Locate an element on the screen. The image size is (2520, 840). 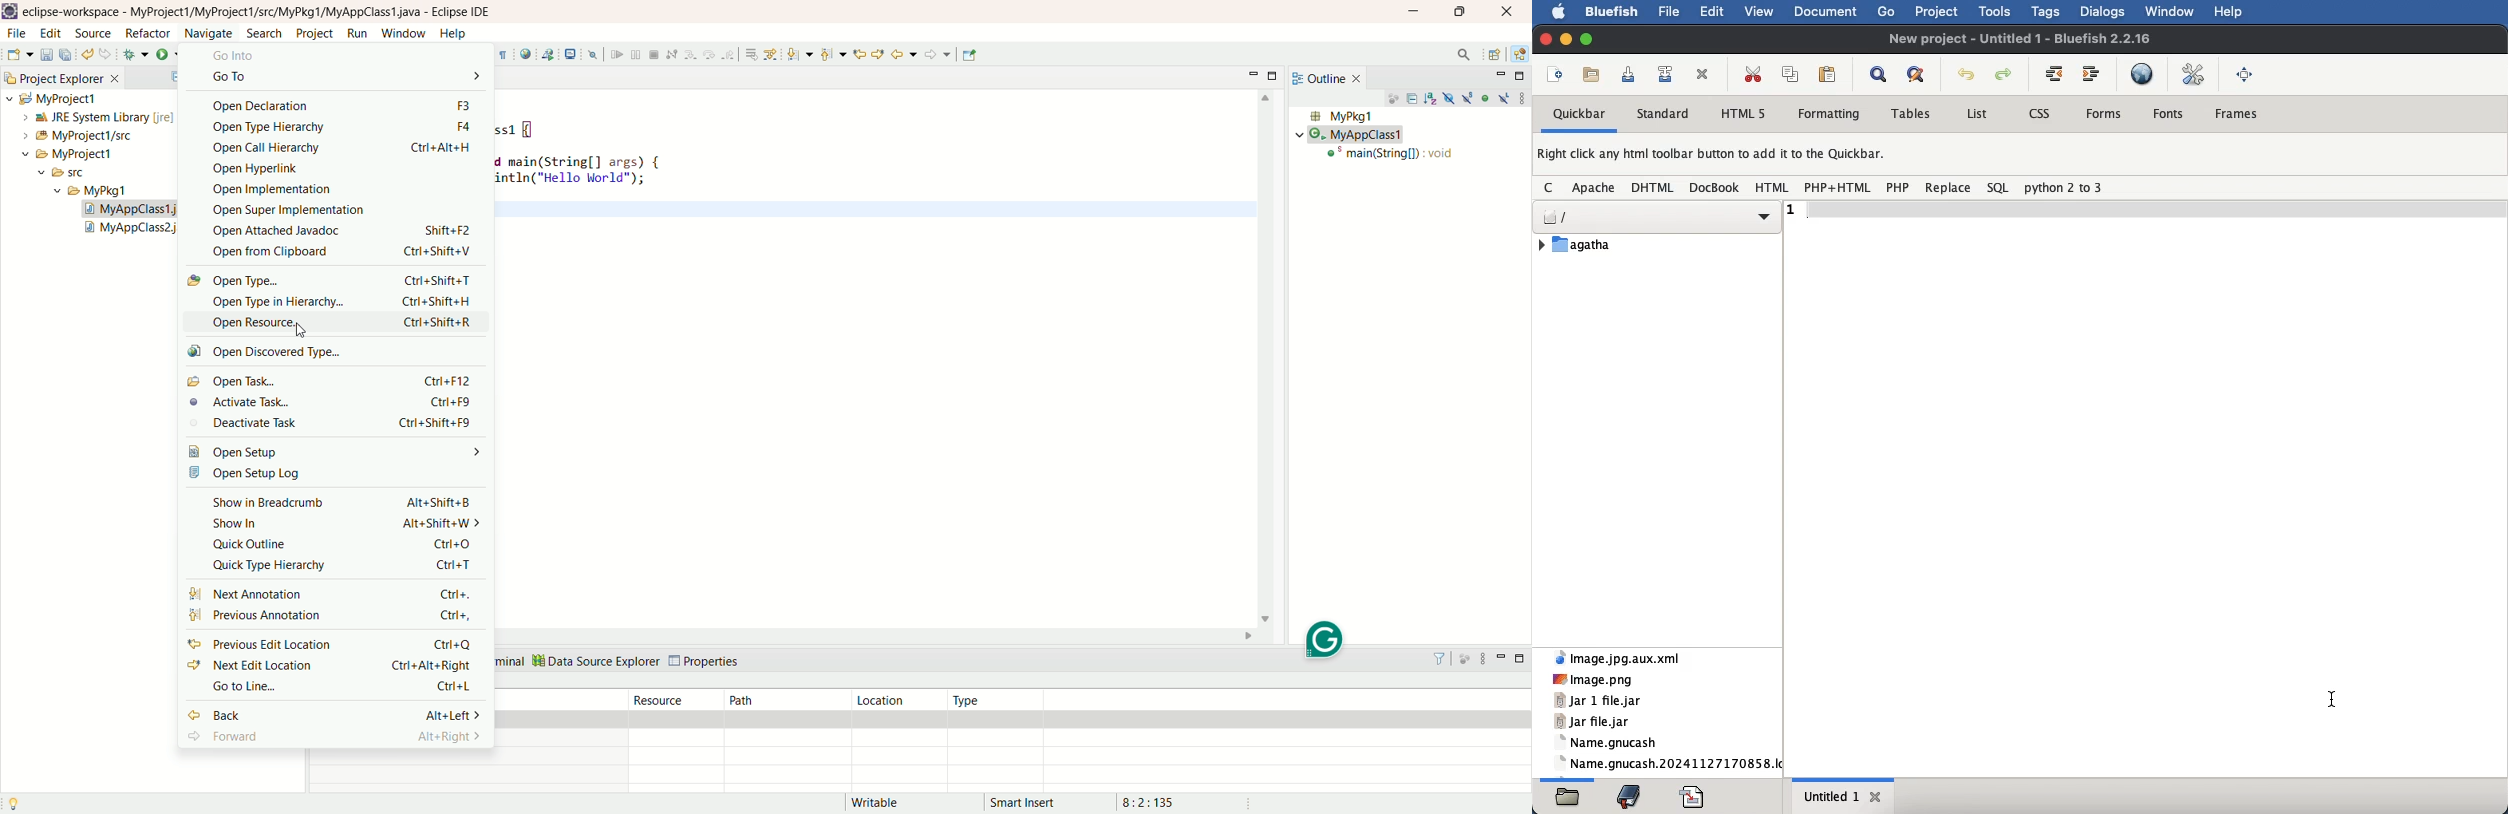
docbook is located at coordinates (1715, 190).